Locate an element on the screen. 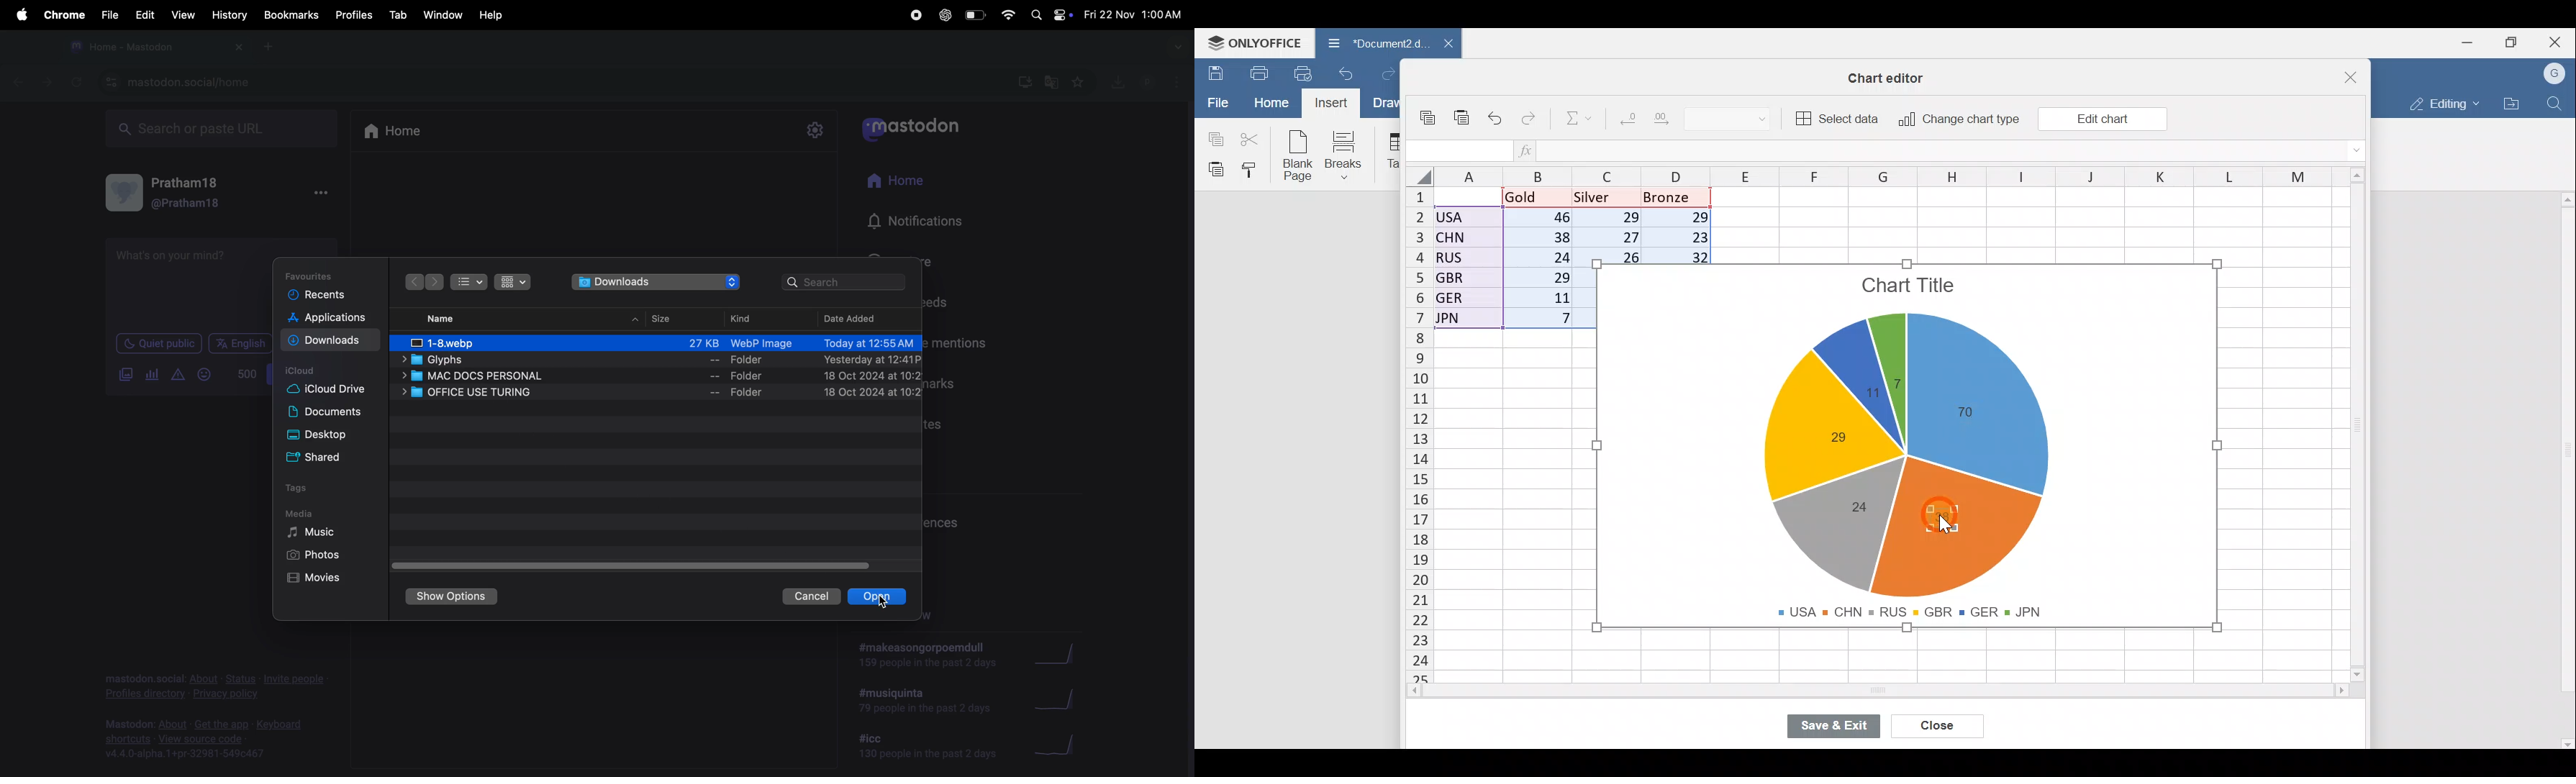  graphs is located at coordinates (1060, 655).